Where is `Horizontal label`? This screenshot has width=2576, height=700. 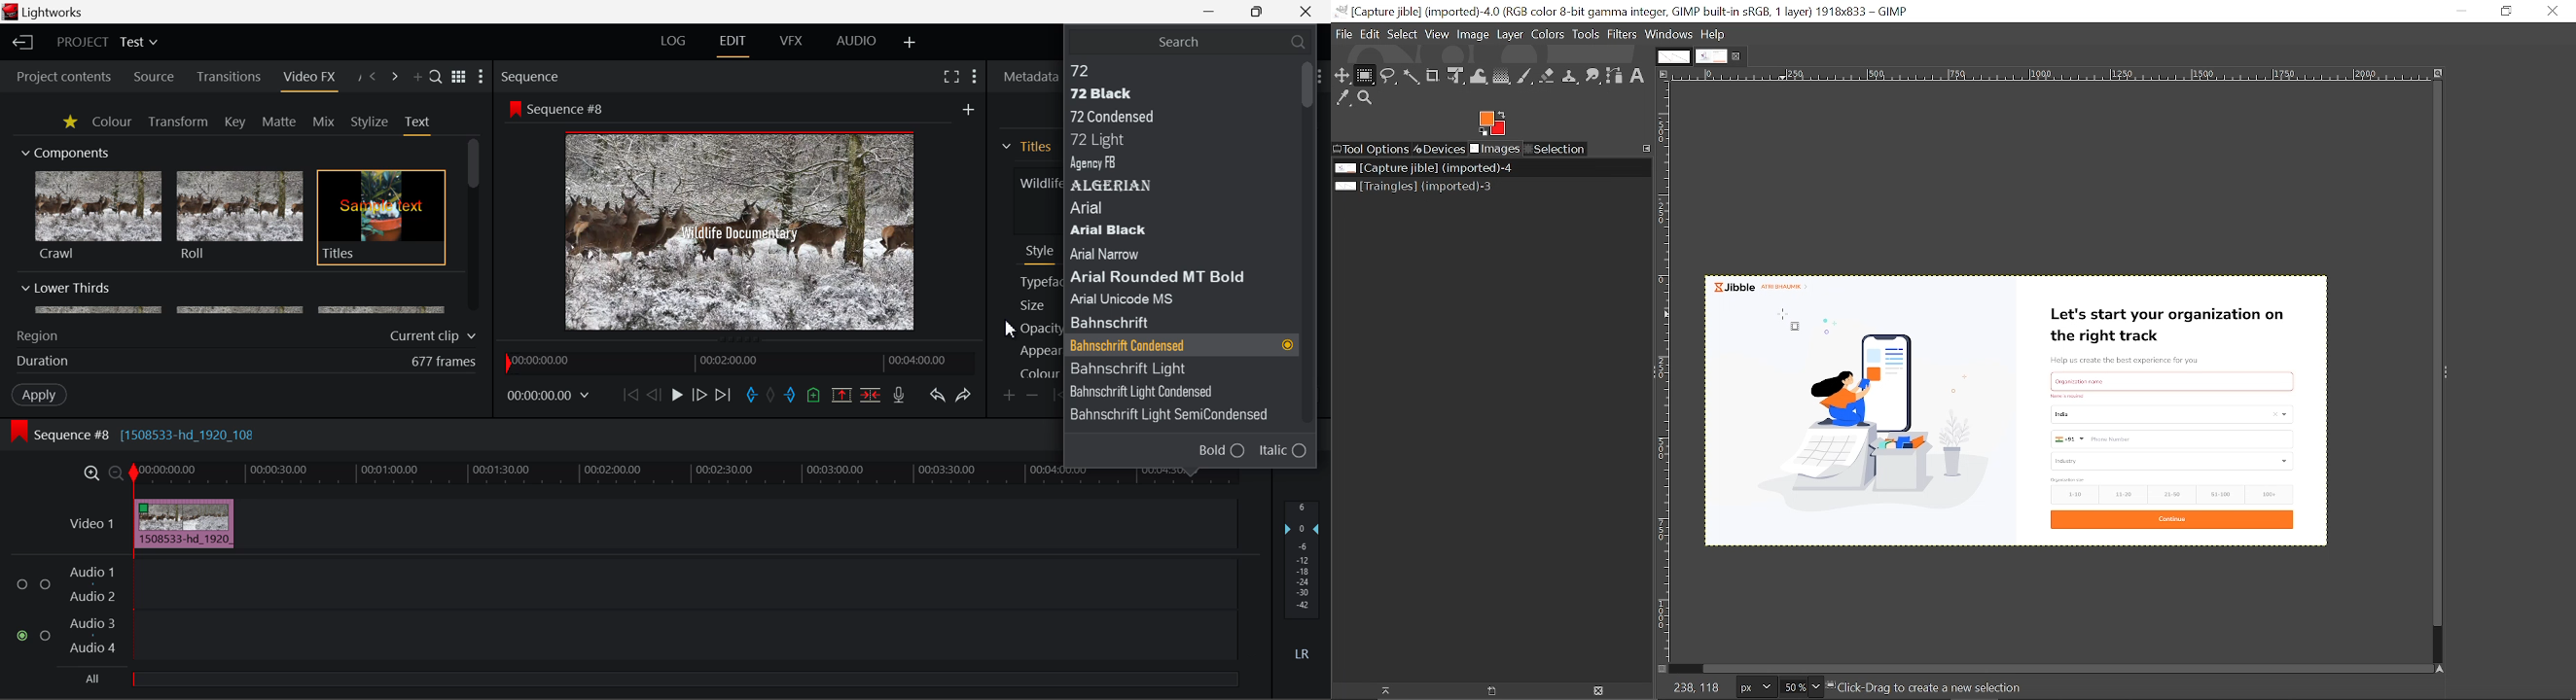
Horizontal label is located at coordinates (1960, 75).